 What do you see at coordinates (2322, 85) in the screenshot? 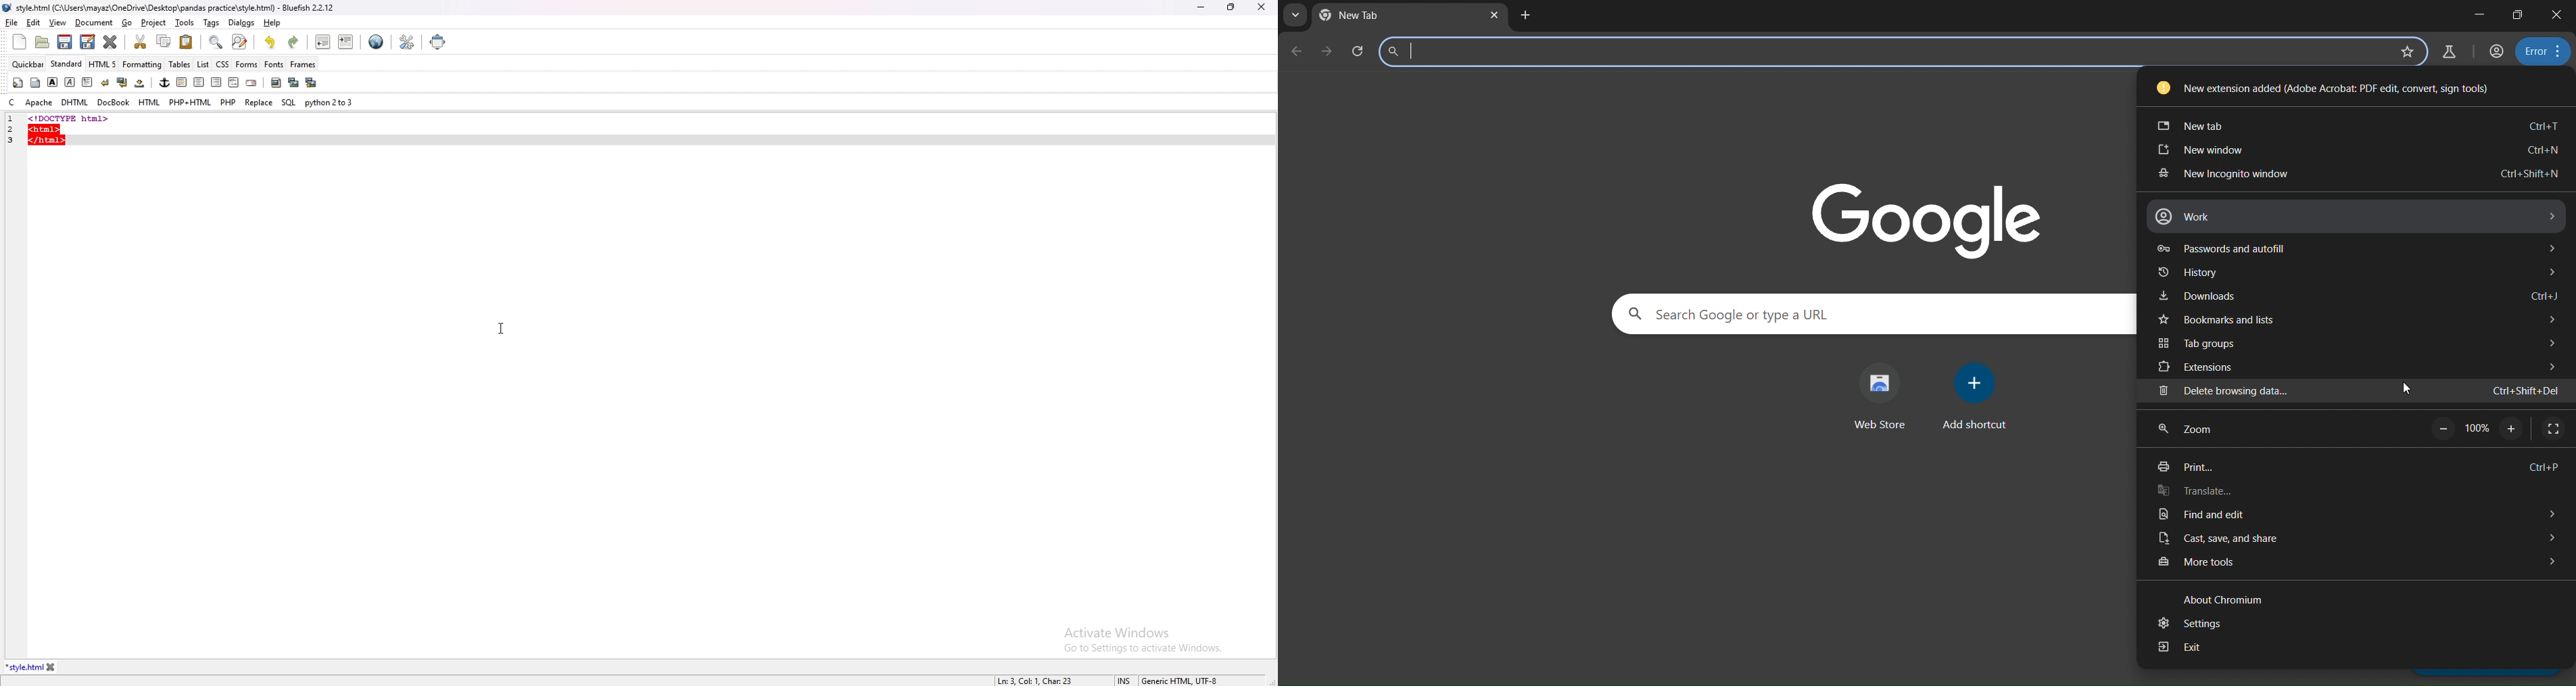
I see `New extension added (Adobe Acrobat: PDF edit, convert, sign tools)` at bounding box center [2322, 85].